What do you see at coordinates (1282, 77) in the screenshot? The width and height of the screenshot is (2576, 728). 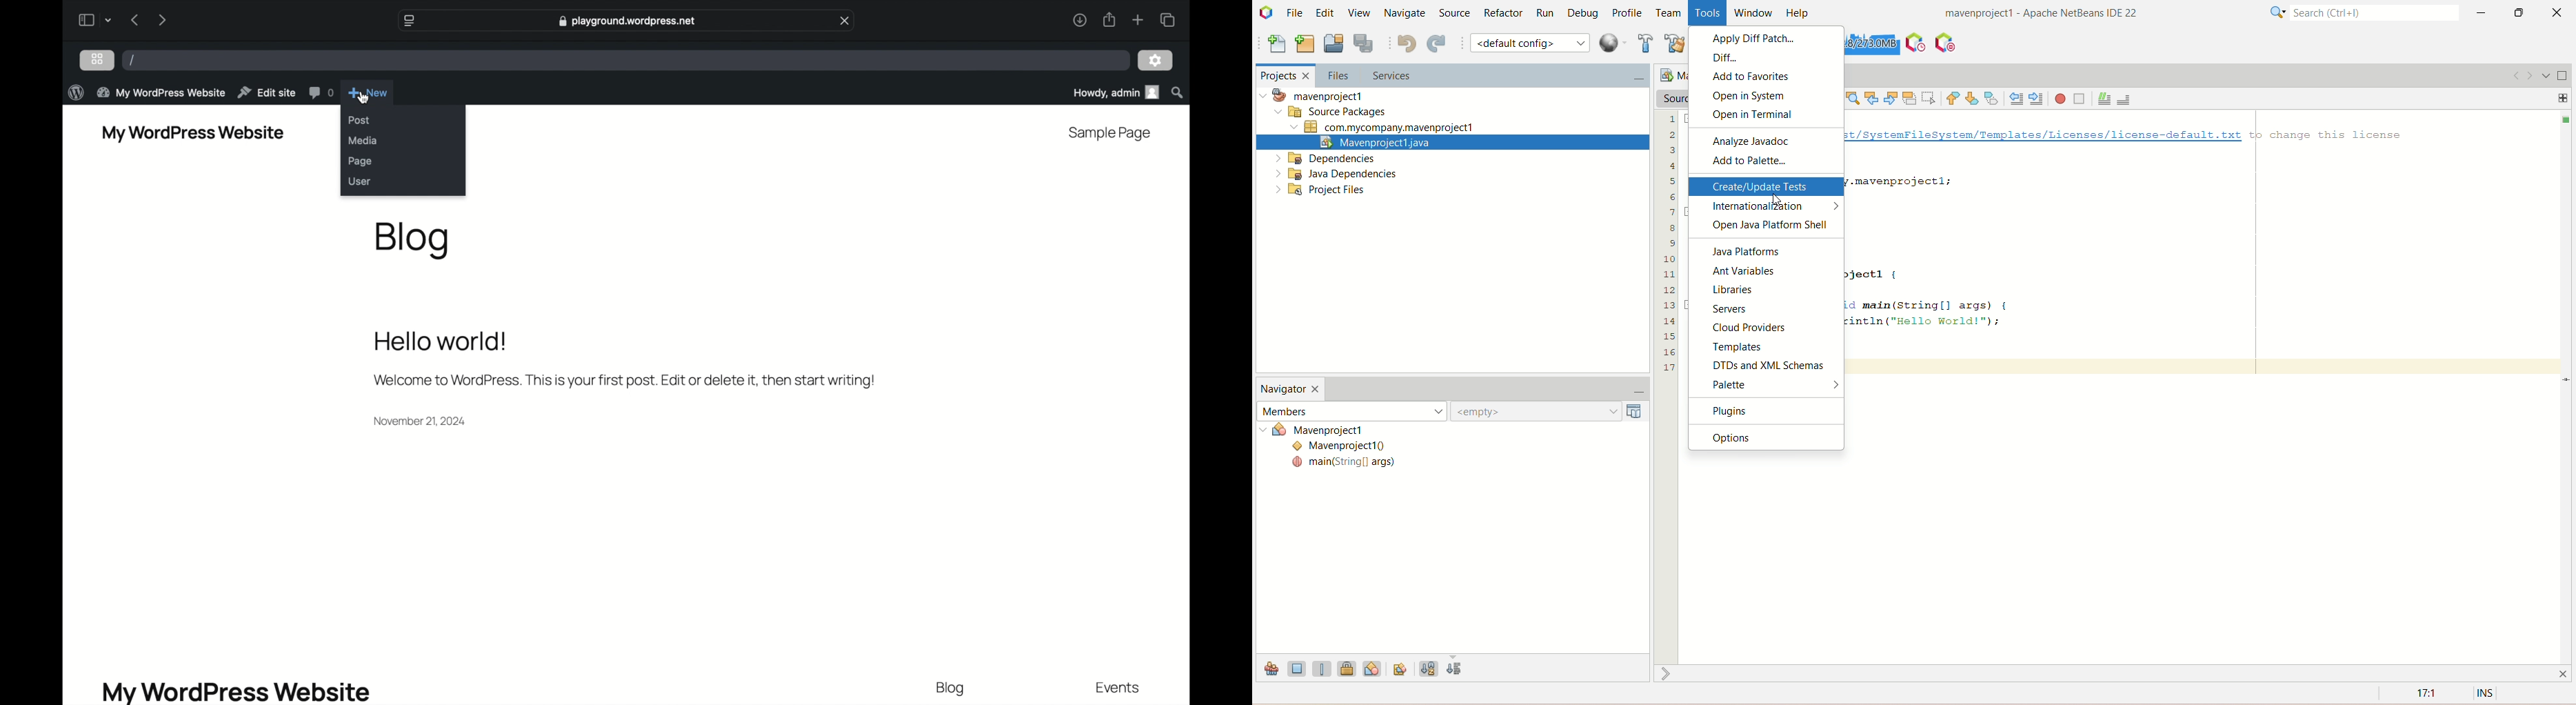 I see `projects` at bounding box center [1282, 77].